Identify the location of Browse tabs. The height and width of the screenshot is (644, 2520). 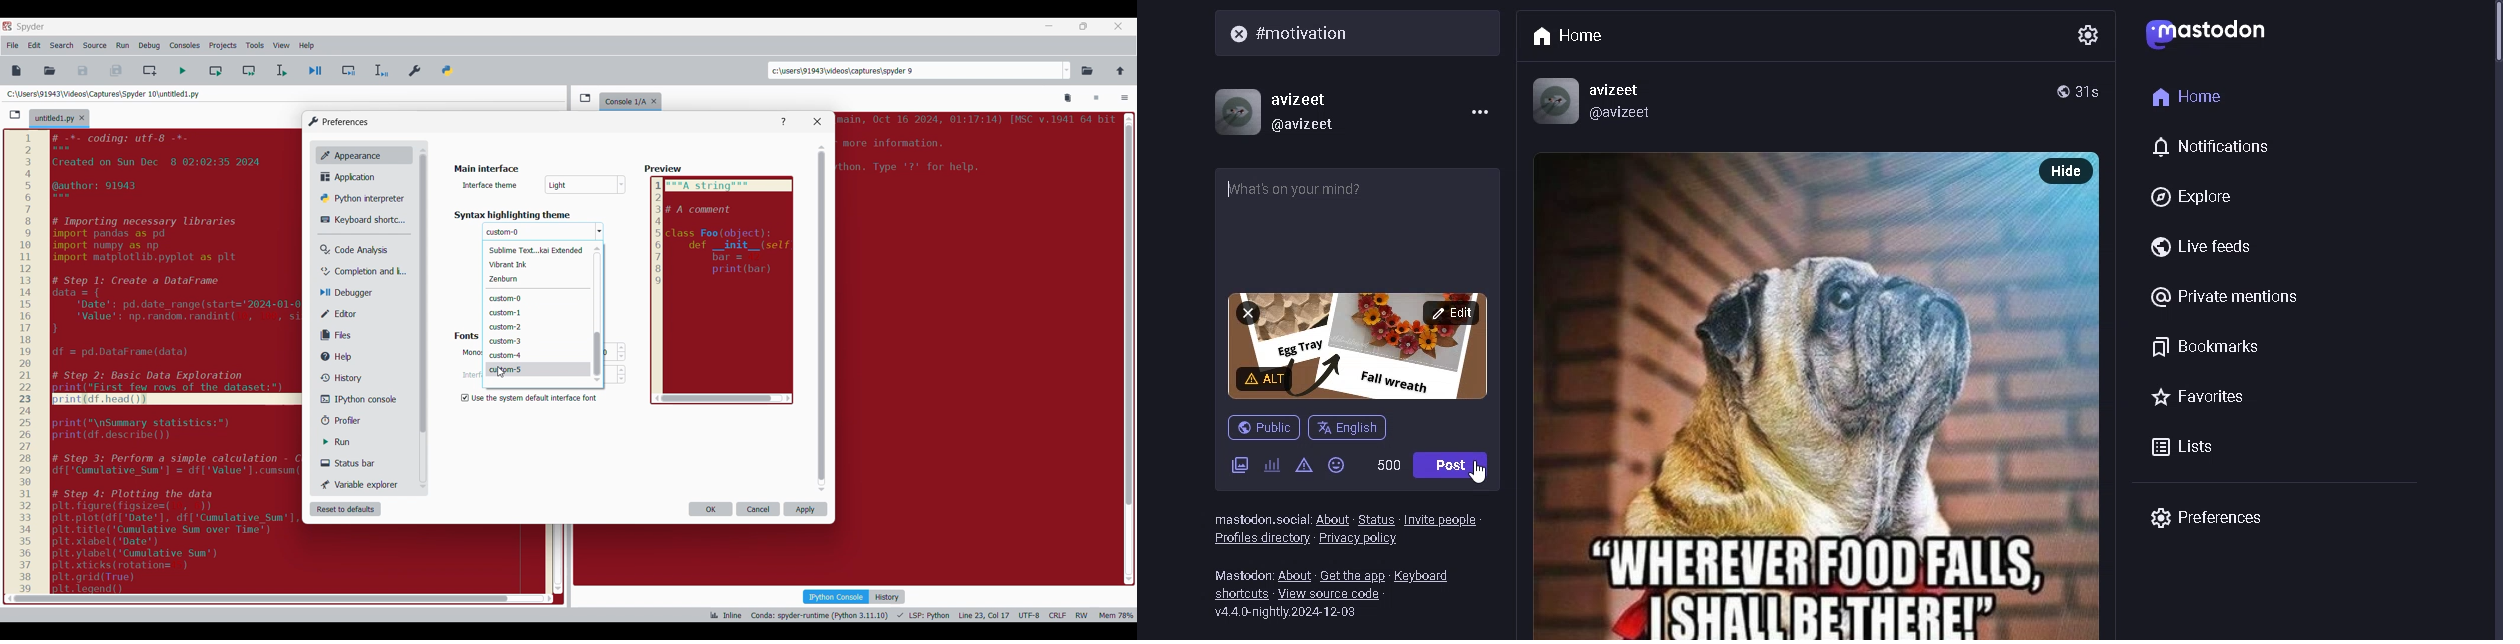
(15, 115).